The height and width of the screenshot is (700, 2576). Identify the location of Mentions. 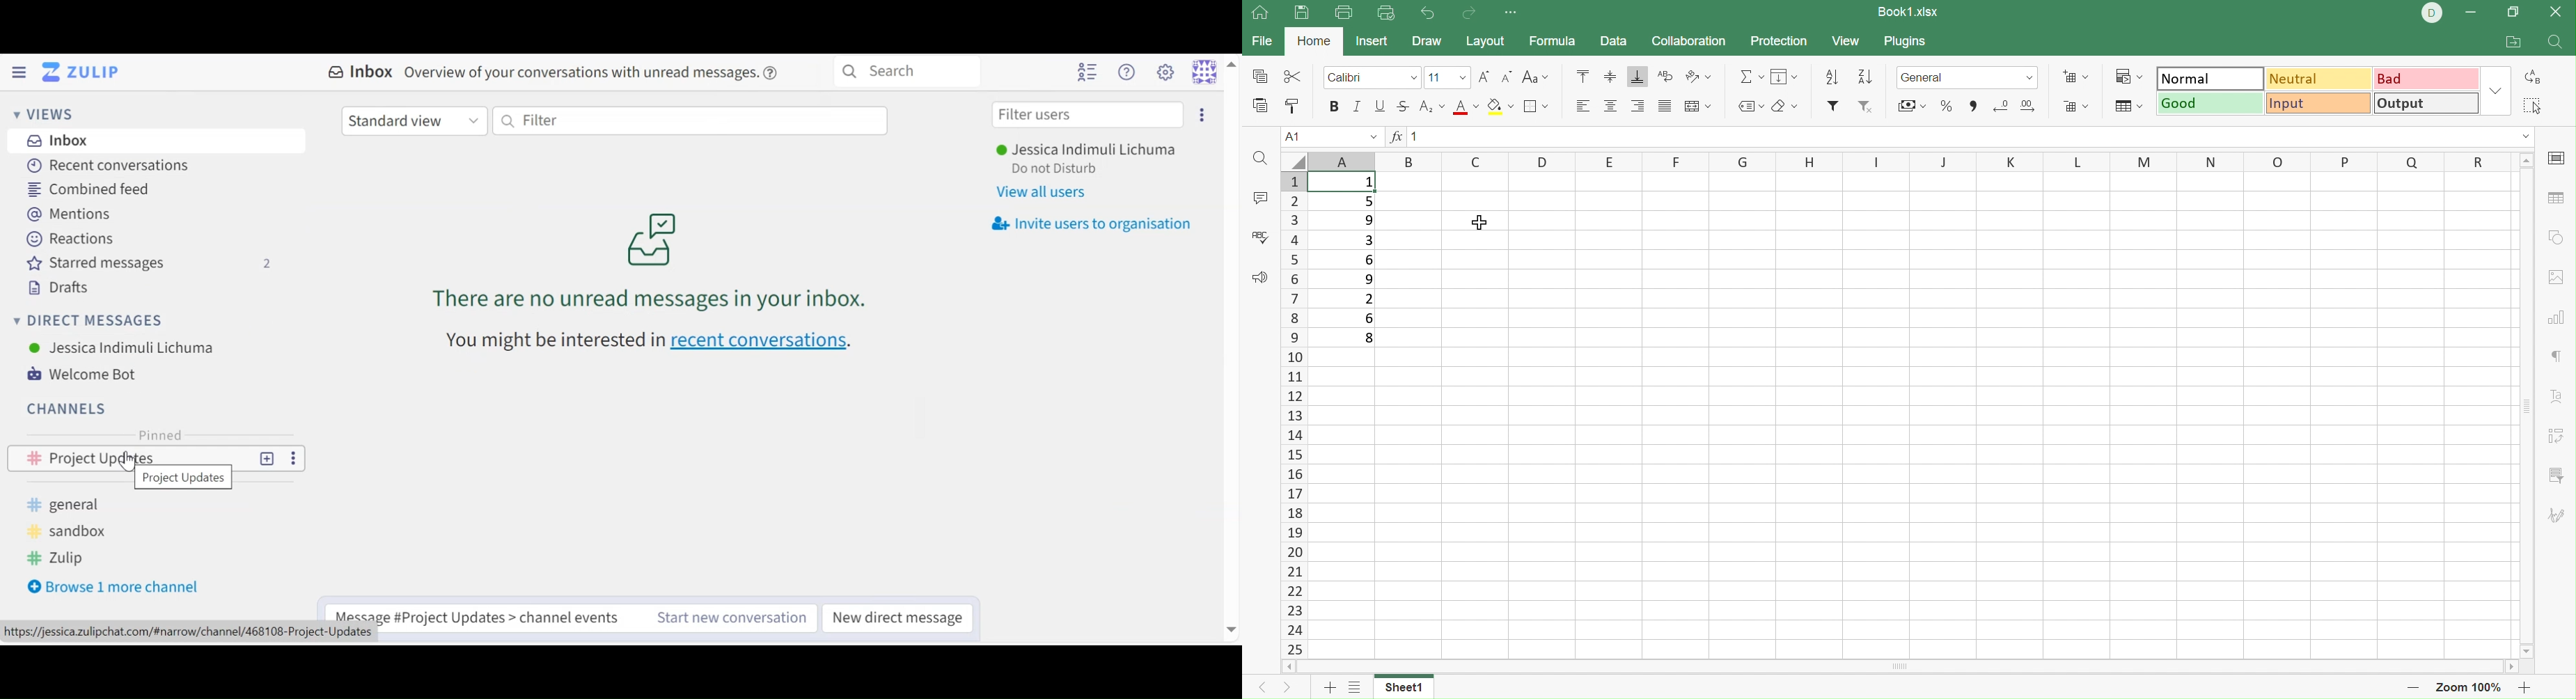
(77, 215).